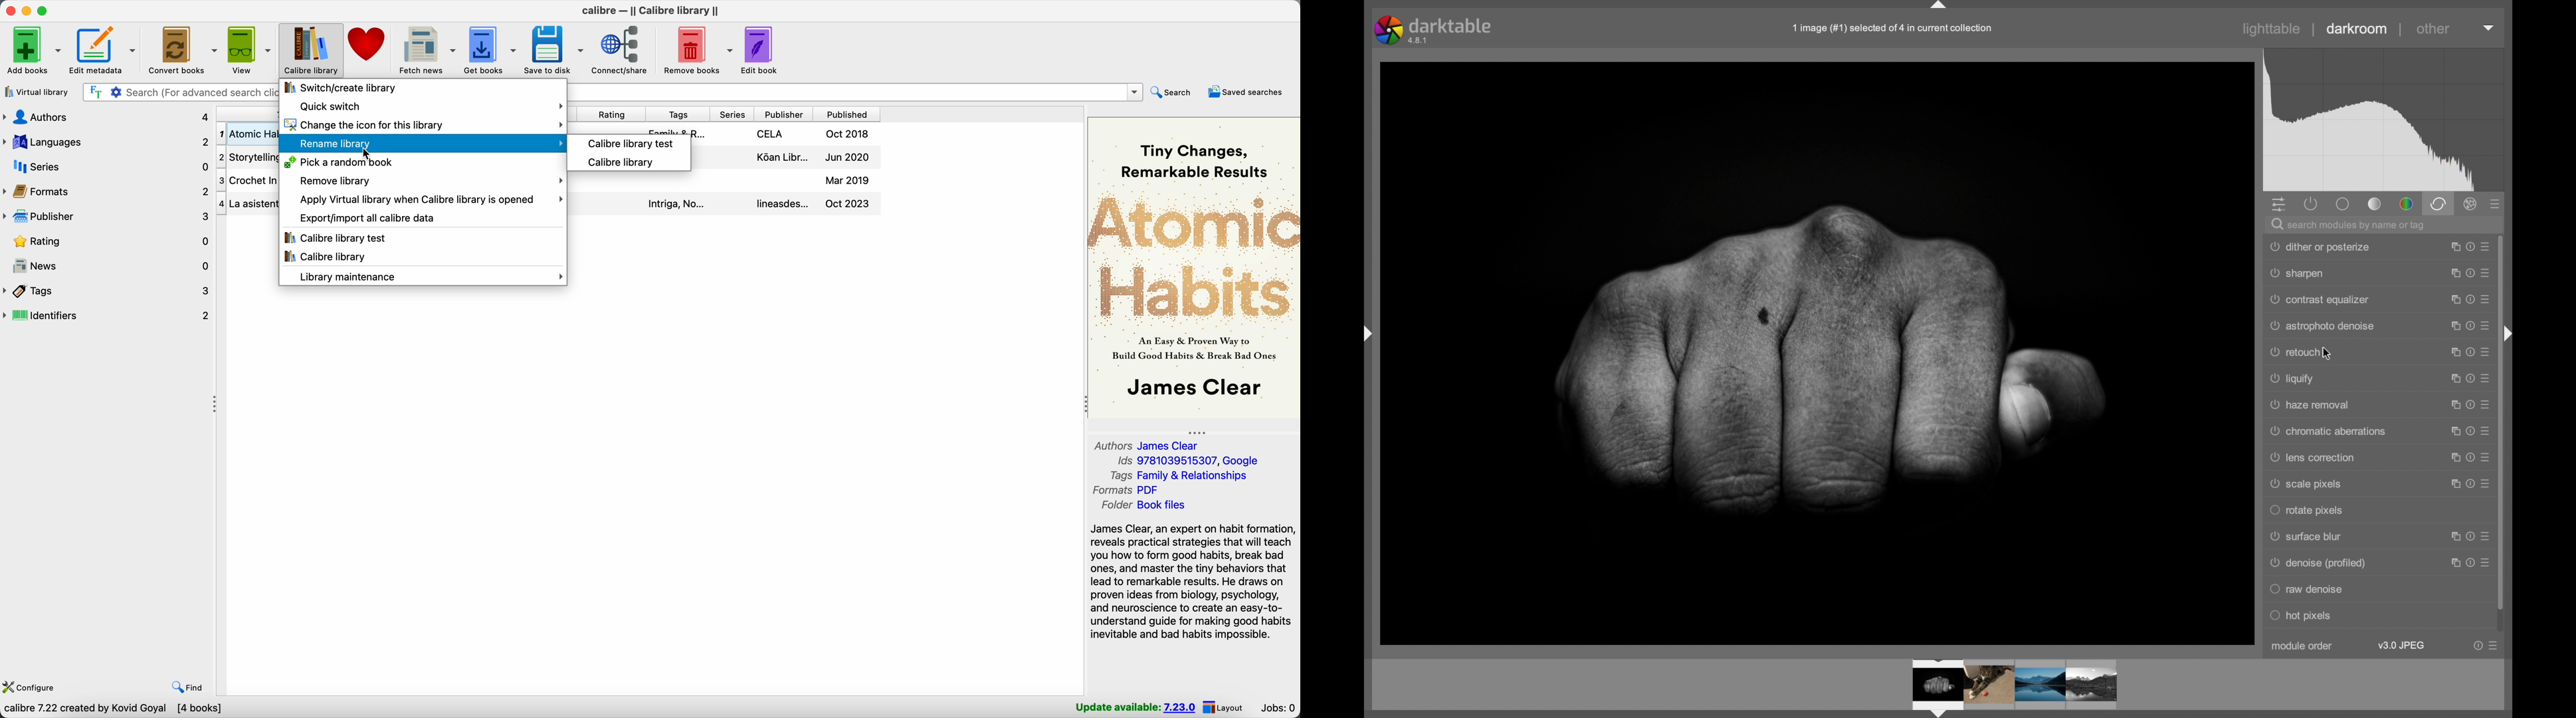  What do you see at coordinates (761, 50) in the screenshot?
I see `edit book` at bounding box center [761, 50].